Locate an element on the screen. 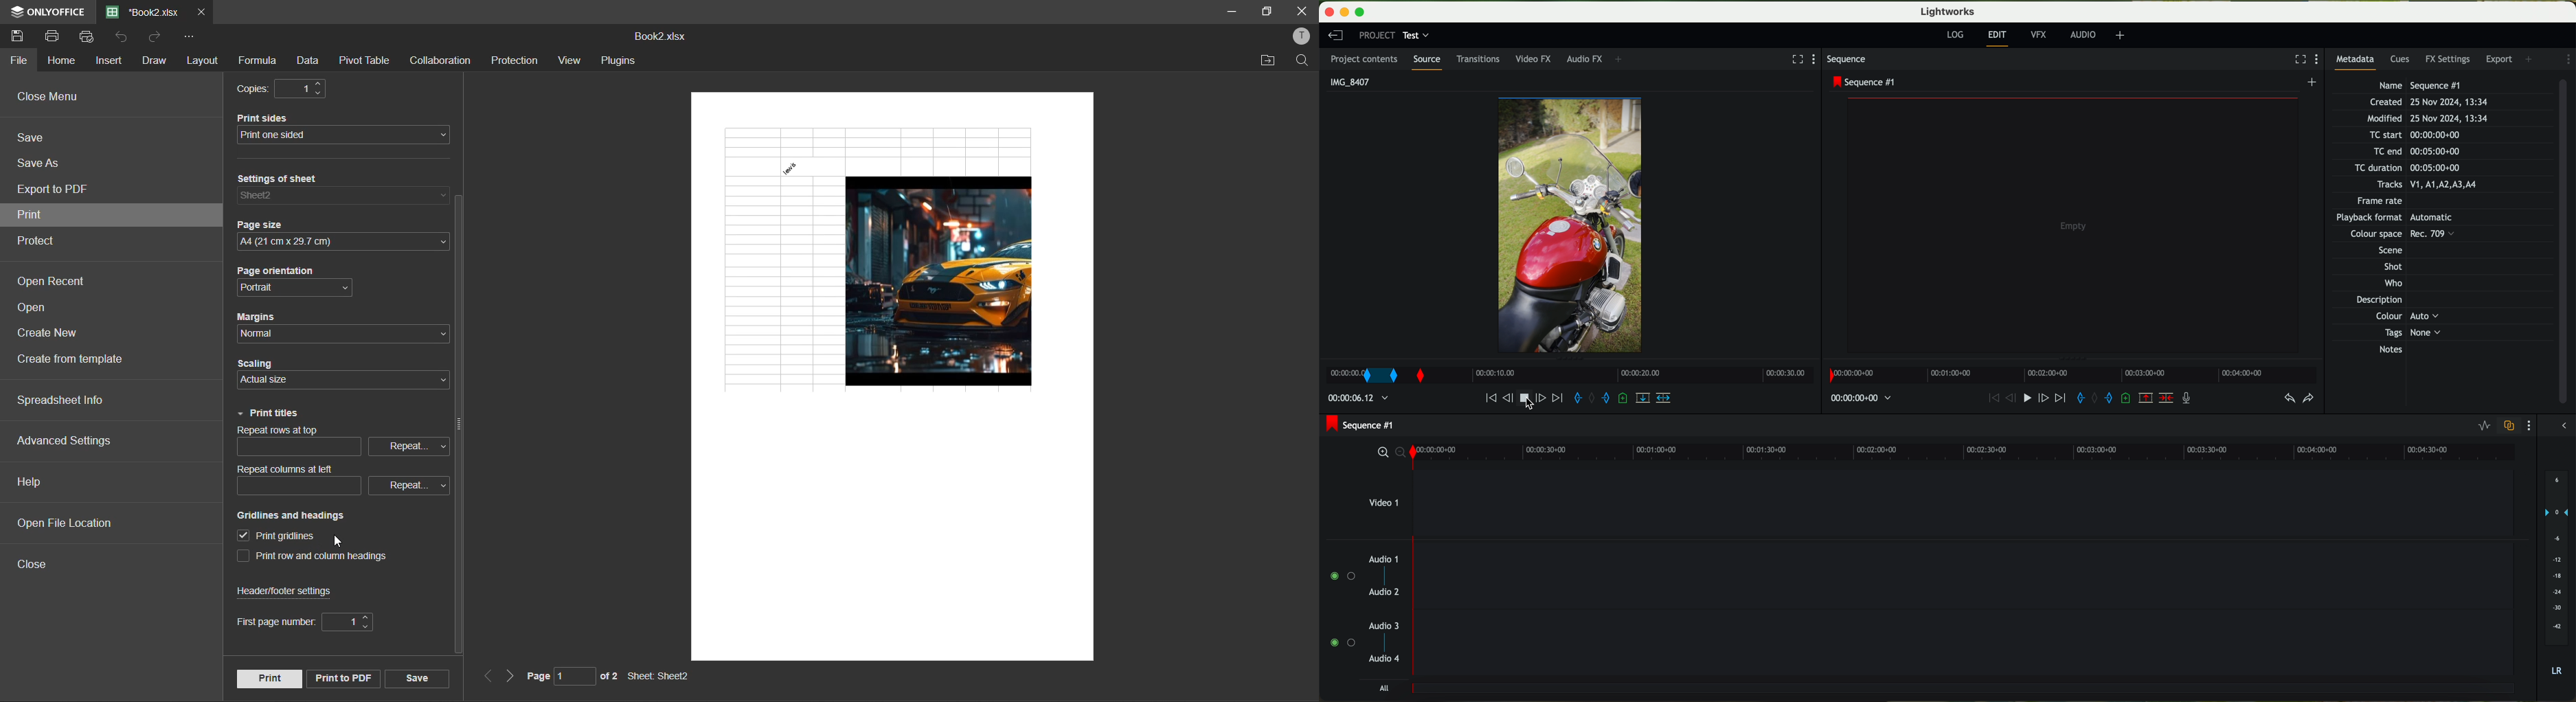 The width and height of the screenshot is (2576, 728). advanced settings is located at coordinates (71, 443).